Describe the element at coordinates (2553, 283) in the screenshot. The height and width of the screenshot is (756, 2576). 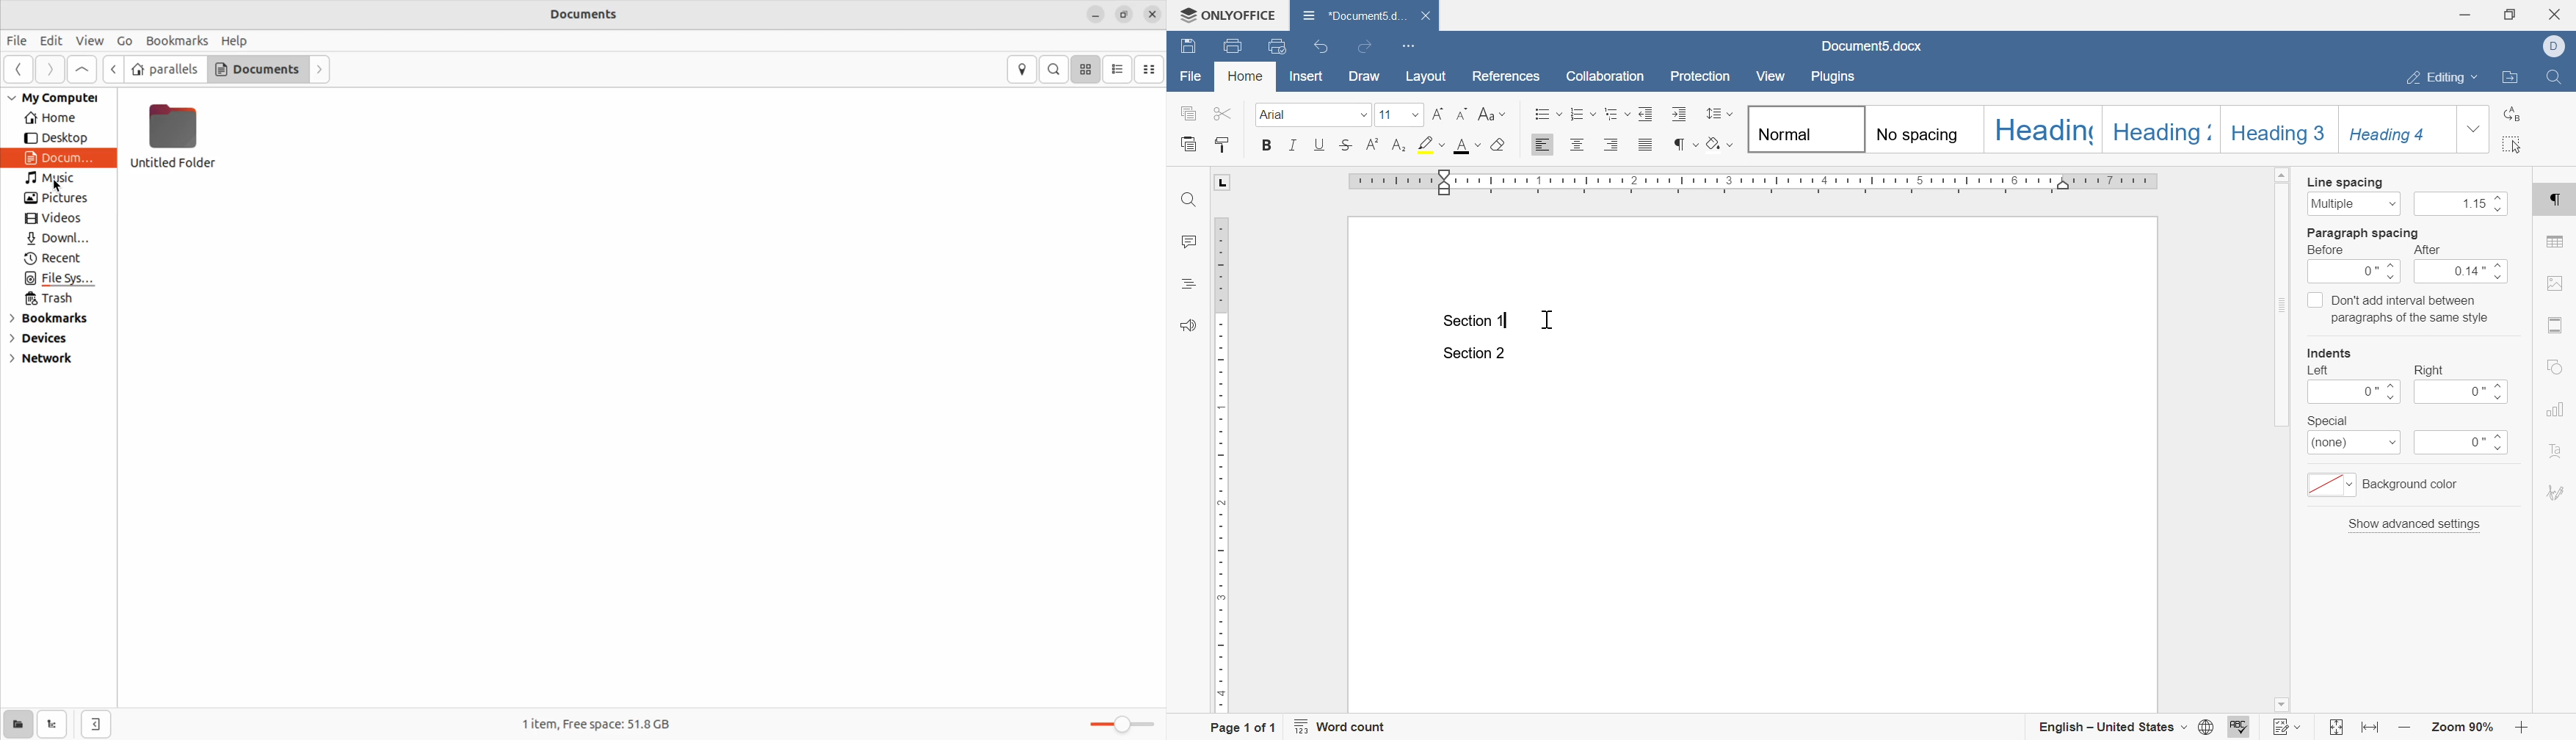
I see `image settings` at that location.